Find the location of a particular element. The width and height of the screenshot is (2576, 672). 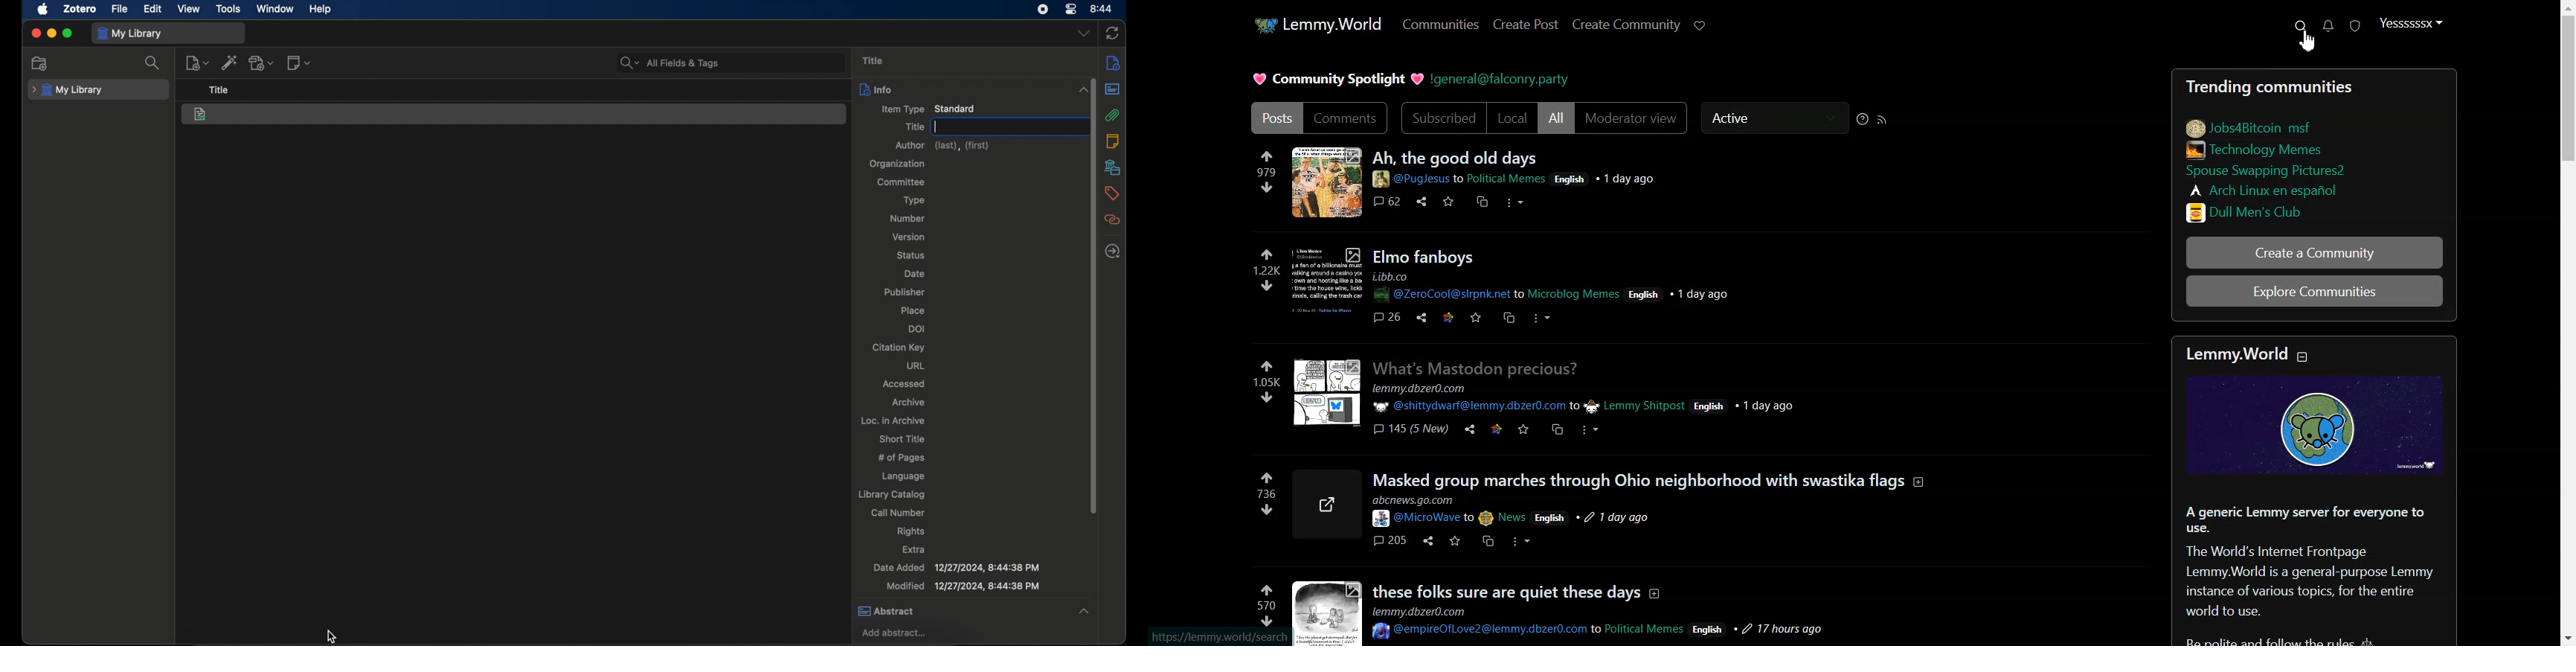

 is located at coordinates (1265, 366).